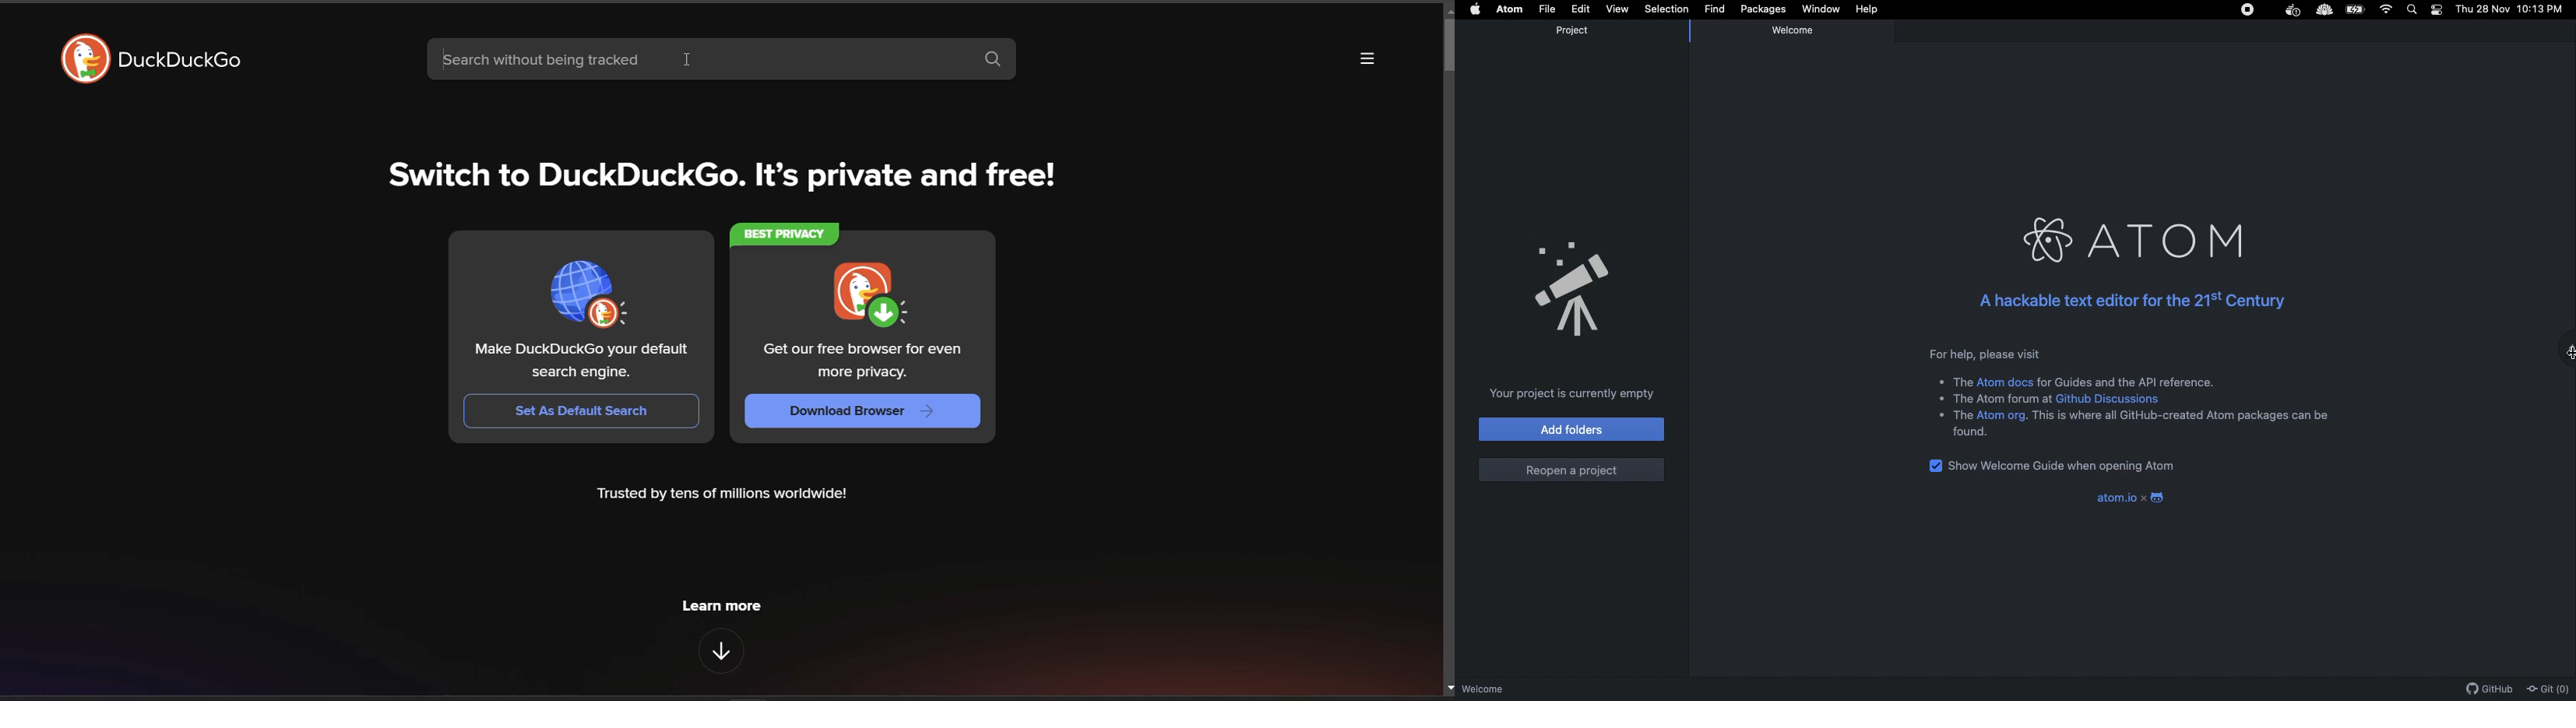 The image size is (2576, 728). Describe the element at coordinates (1510, 9) in the screenshot. I see `Atom` at that location.